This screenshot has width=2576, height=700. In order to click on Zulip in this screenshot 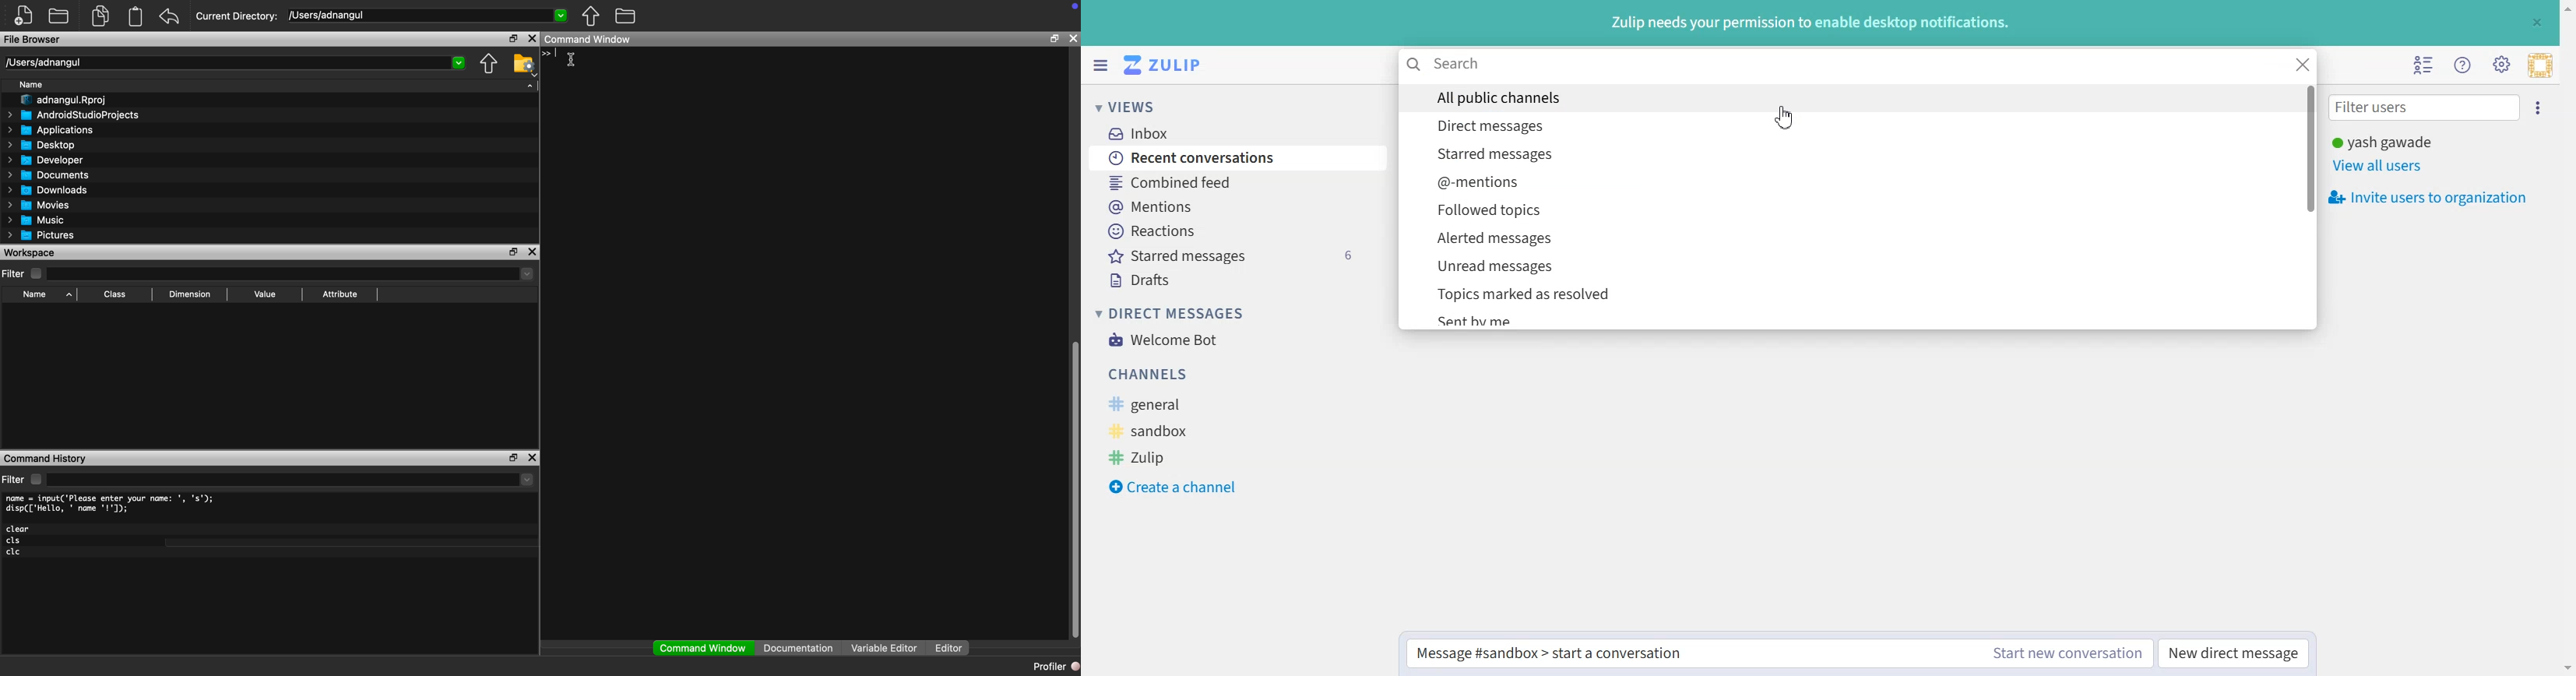, I will do `click(1163, 457)`.